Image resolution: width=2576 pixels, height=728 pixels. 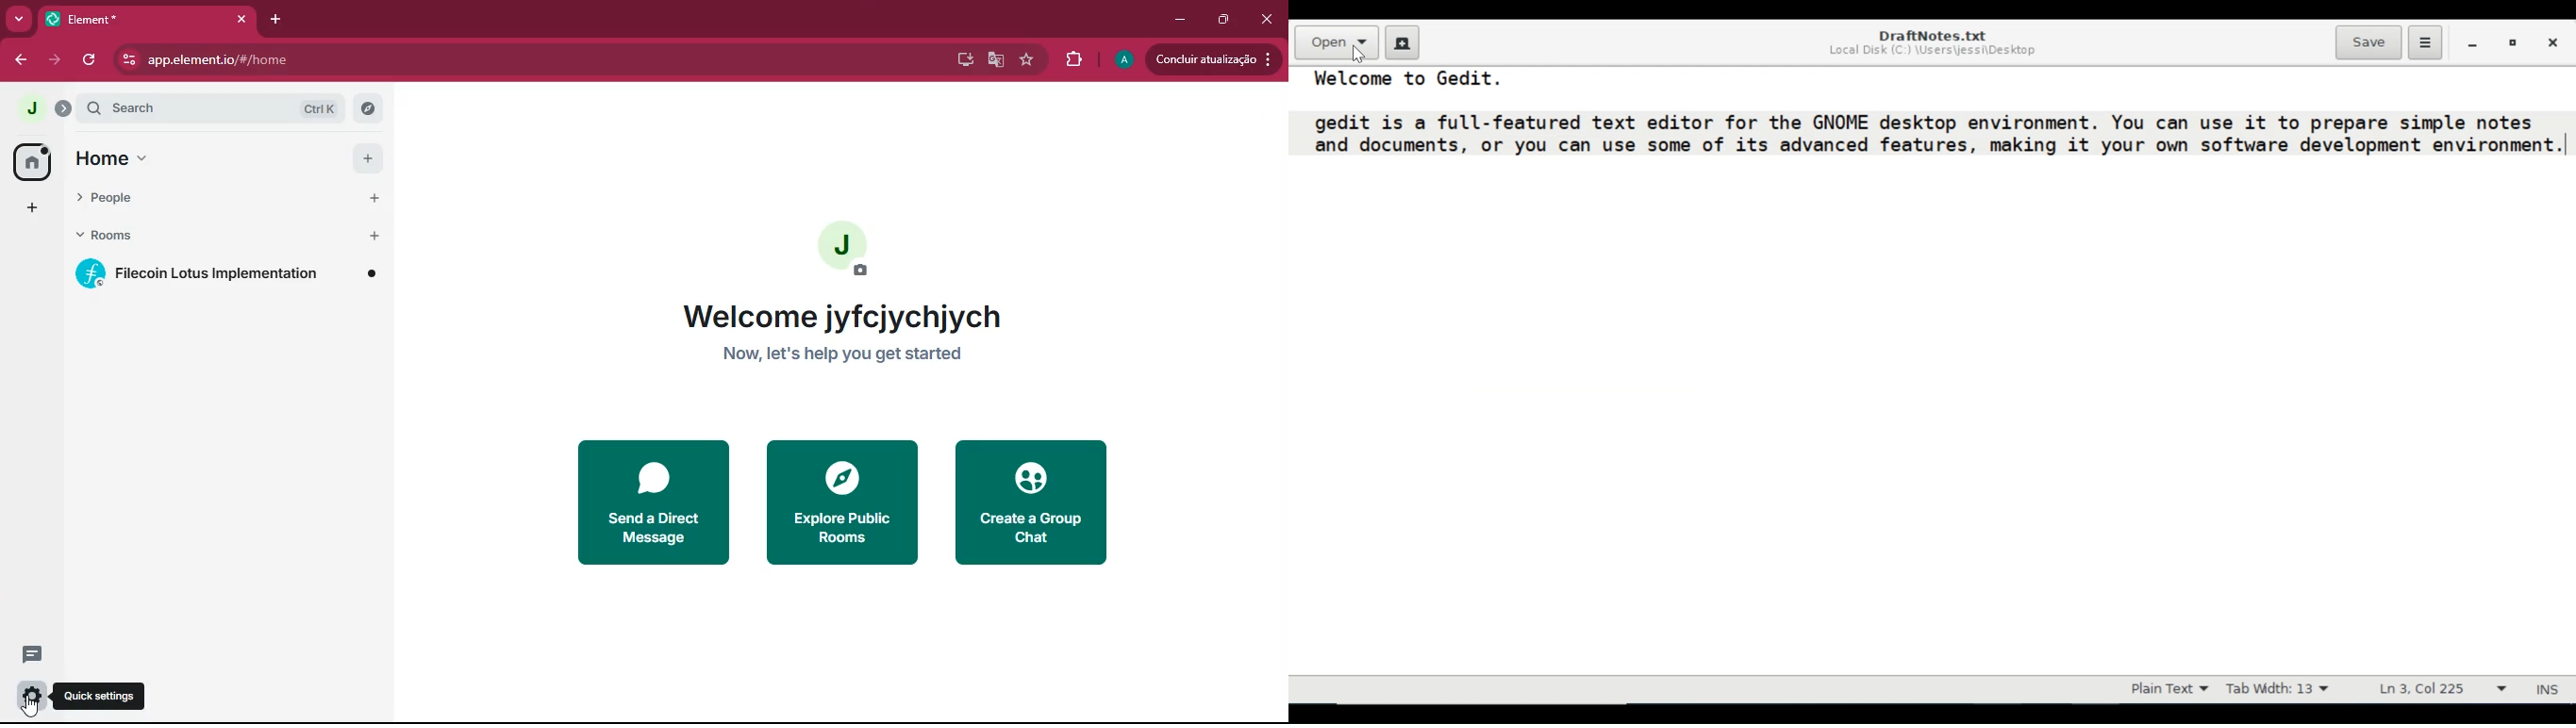 What do you see at coordinates (368, 157) in the screenshot?
I see `add` at bounding box center [368, 157].